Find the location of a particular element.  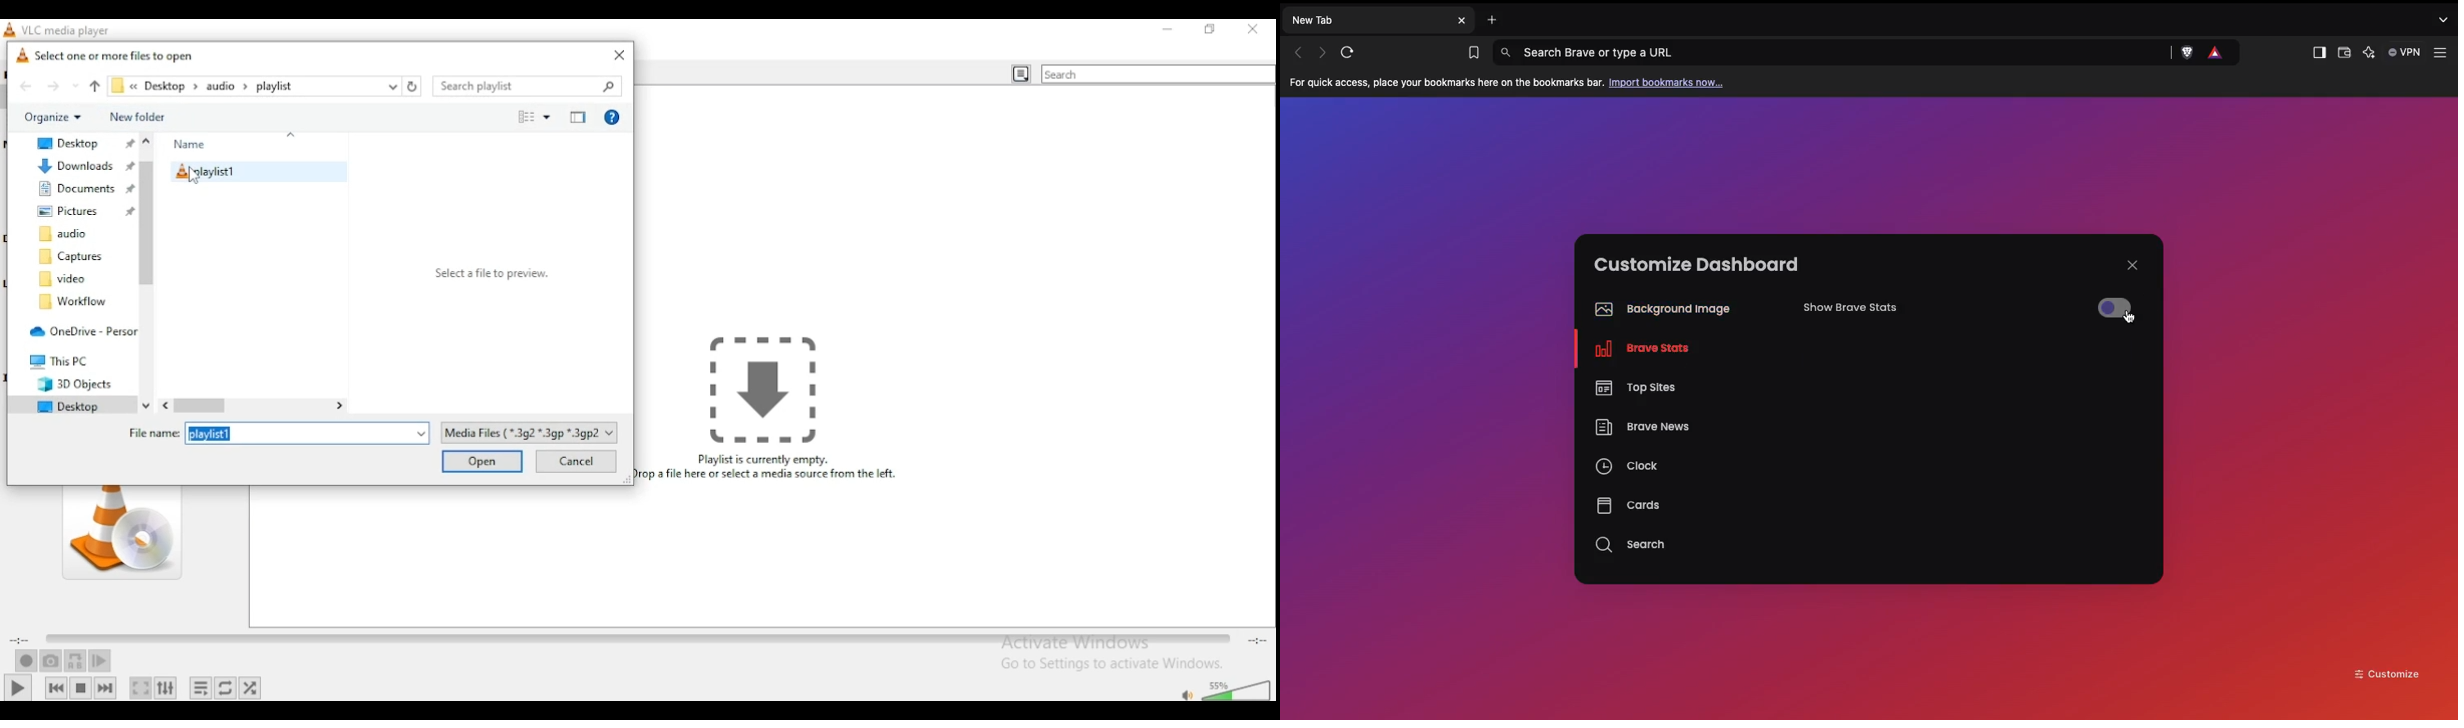

select one or more files to open is located at coordinates (134, 57).